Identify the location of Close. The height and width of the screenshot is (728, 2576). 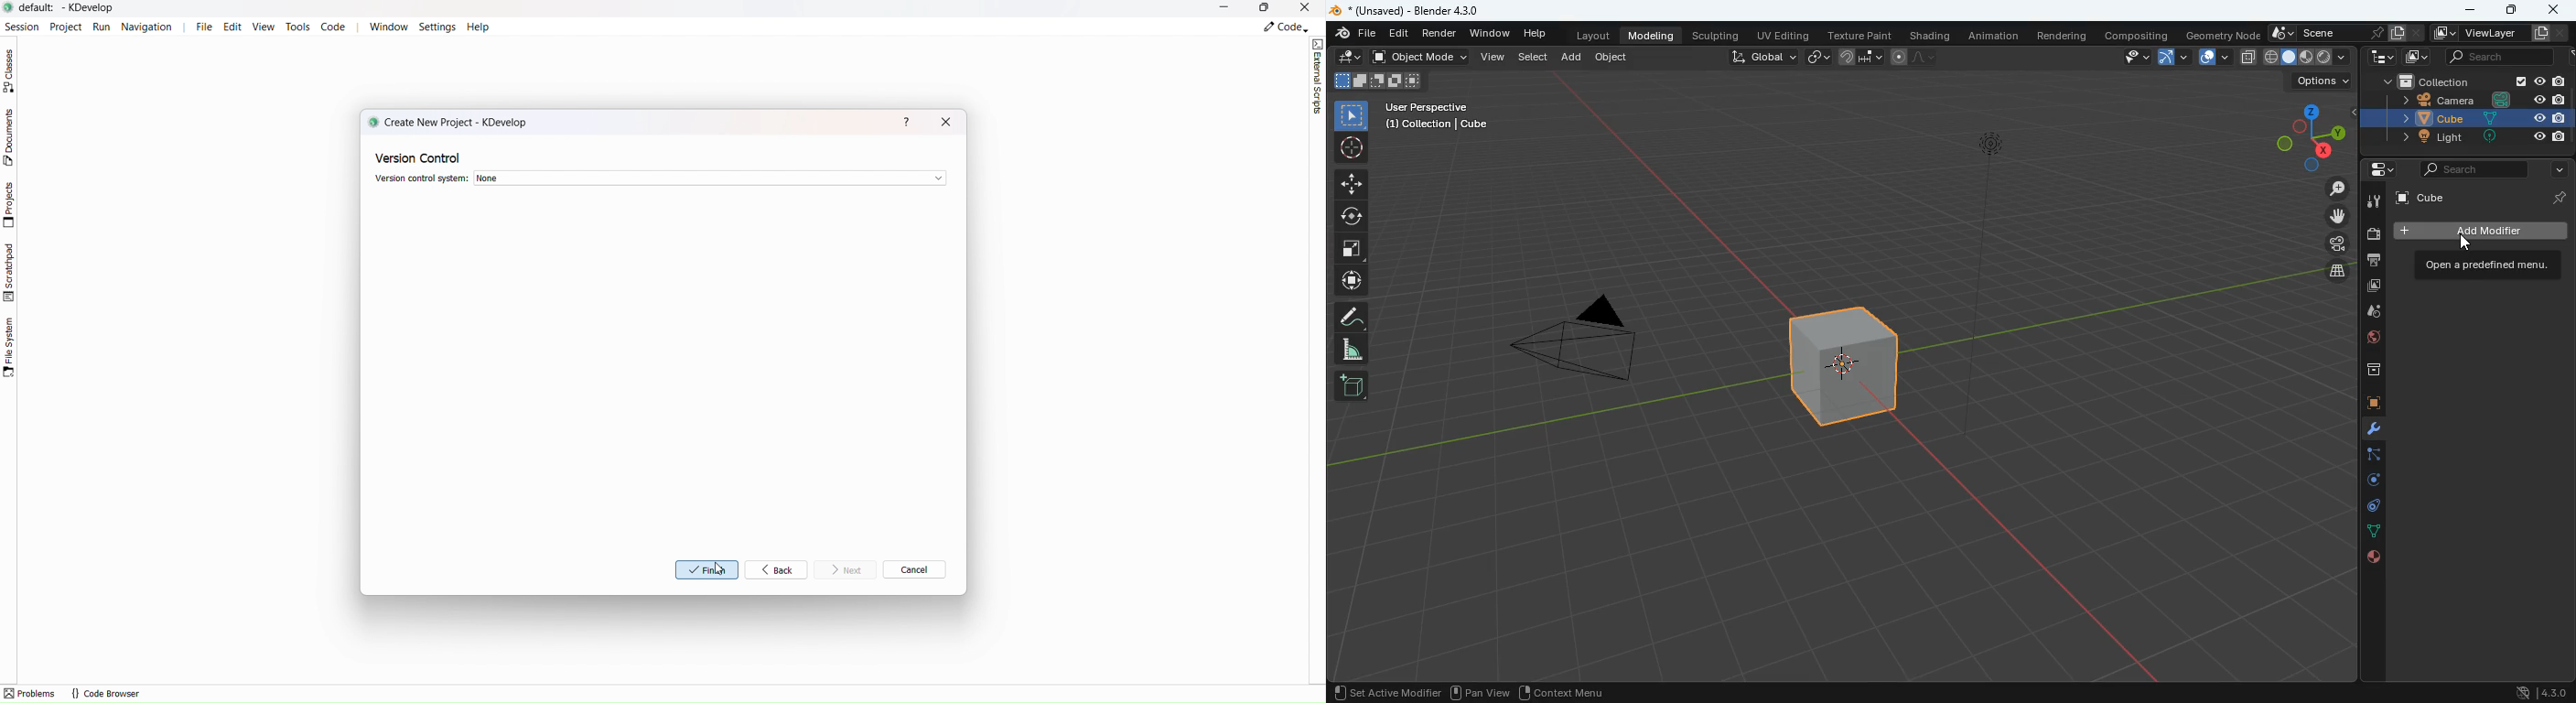
(1307, 8).